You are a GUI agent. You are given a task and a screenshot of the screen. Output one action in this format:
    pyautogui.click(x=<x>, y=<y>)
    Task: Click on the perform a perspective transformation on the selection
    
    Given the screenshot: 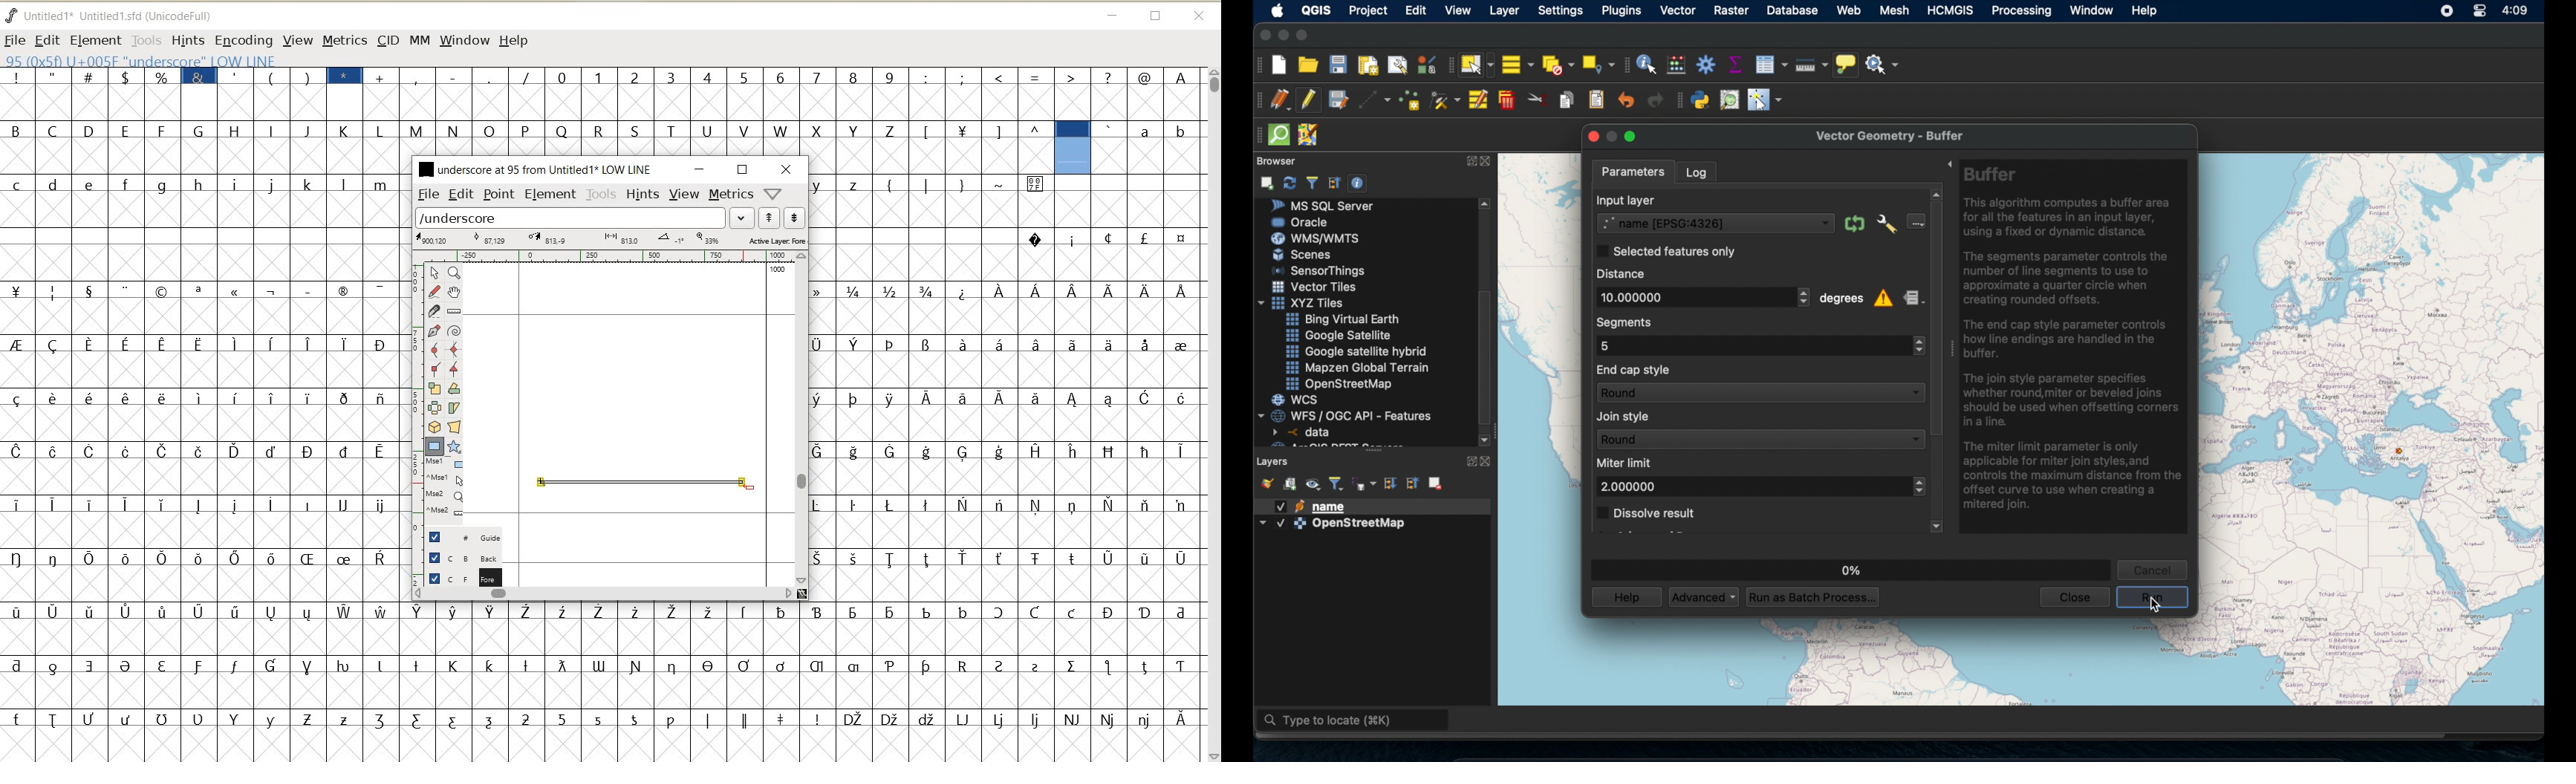 What is the action you would take?
    pyautogui.click(x=454, y=427)
    